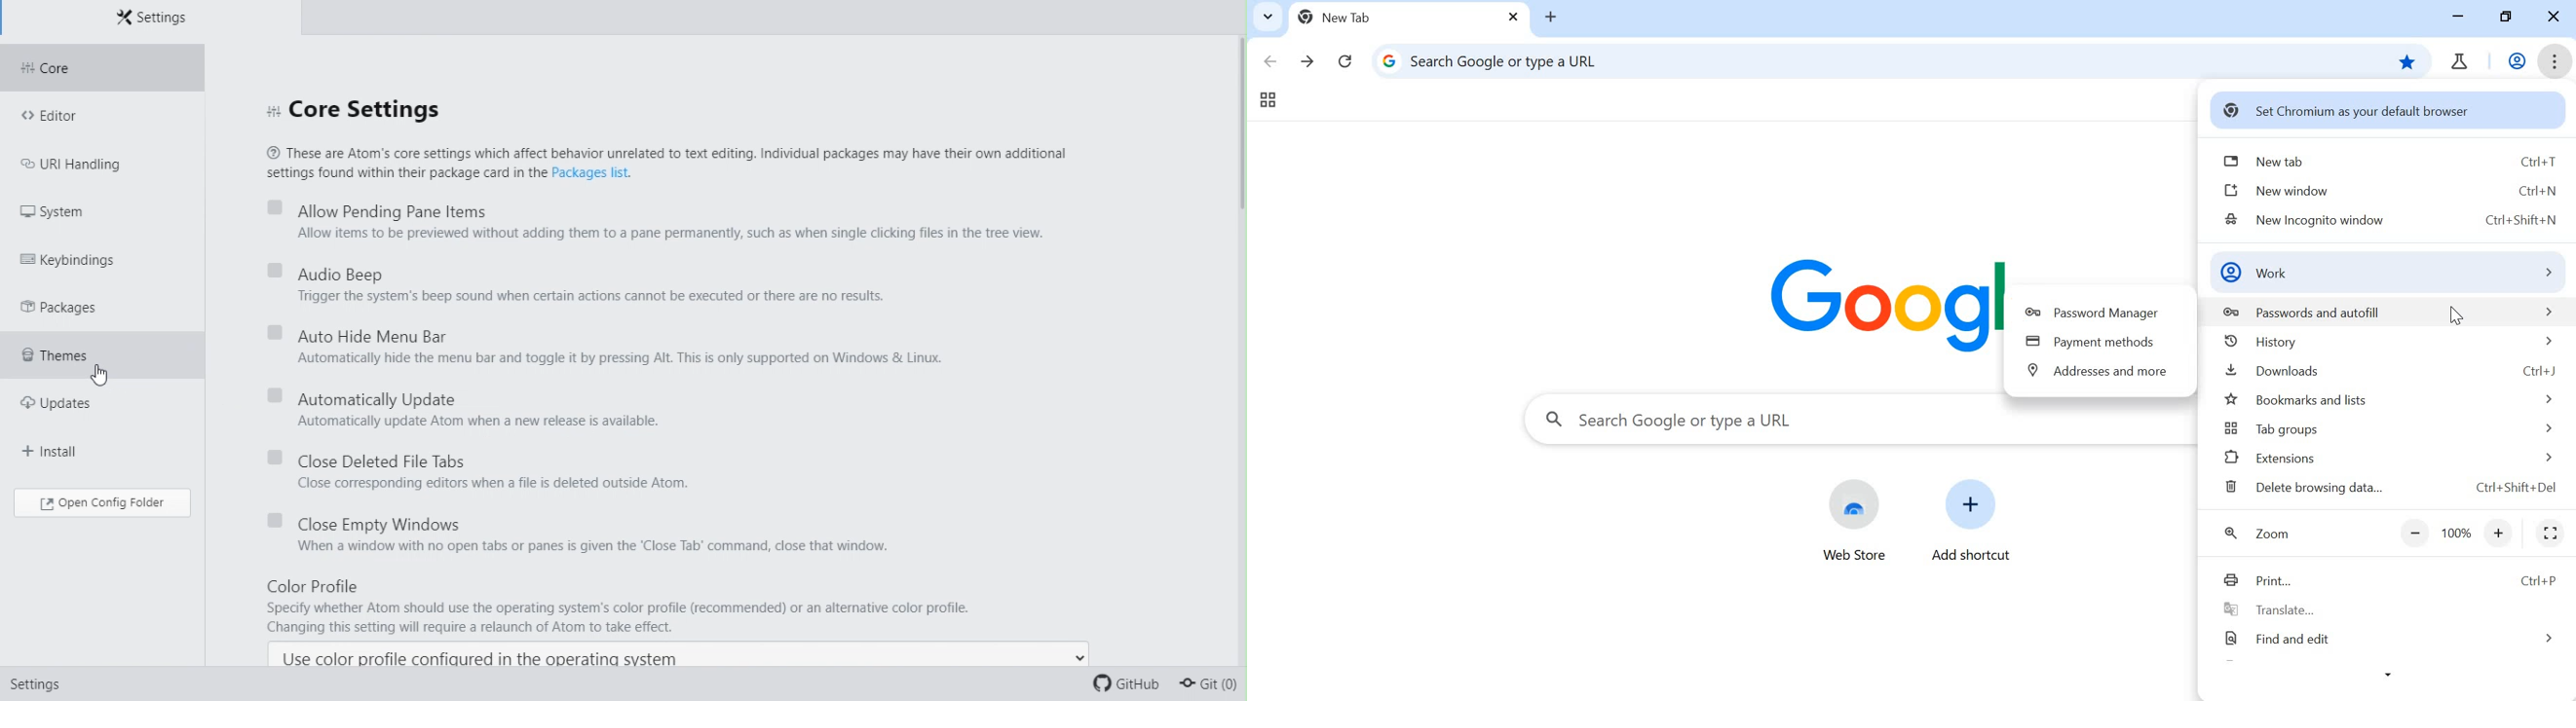 Image resolution: width=2576 pixels, height=728 pixels. I want to click on Git, so click(1212, 686).